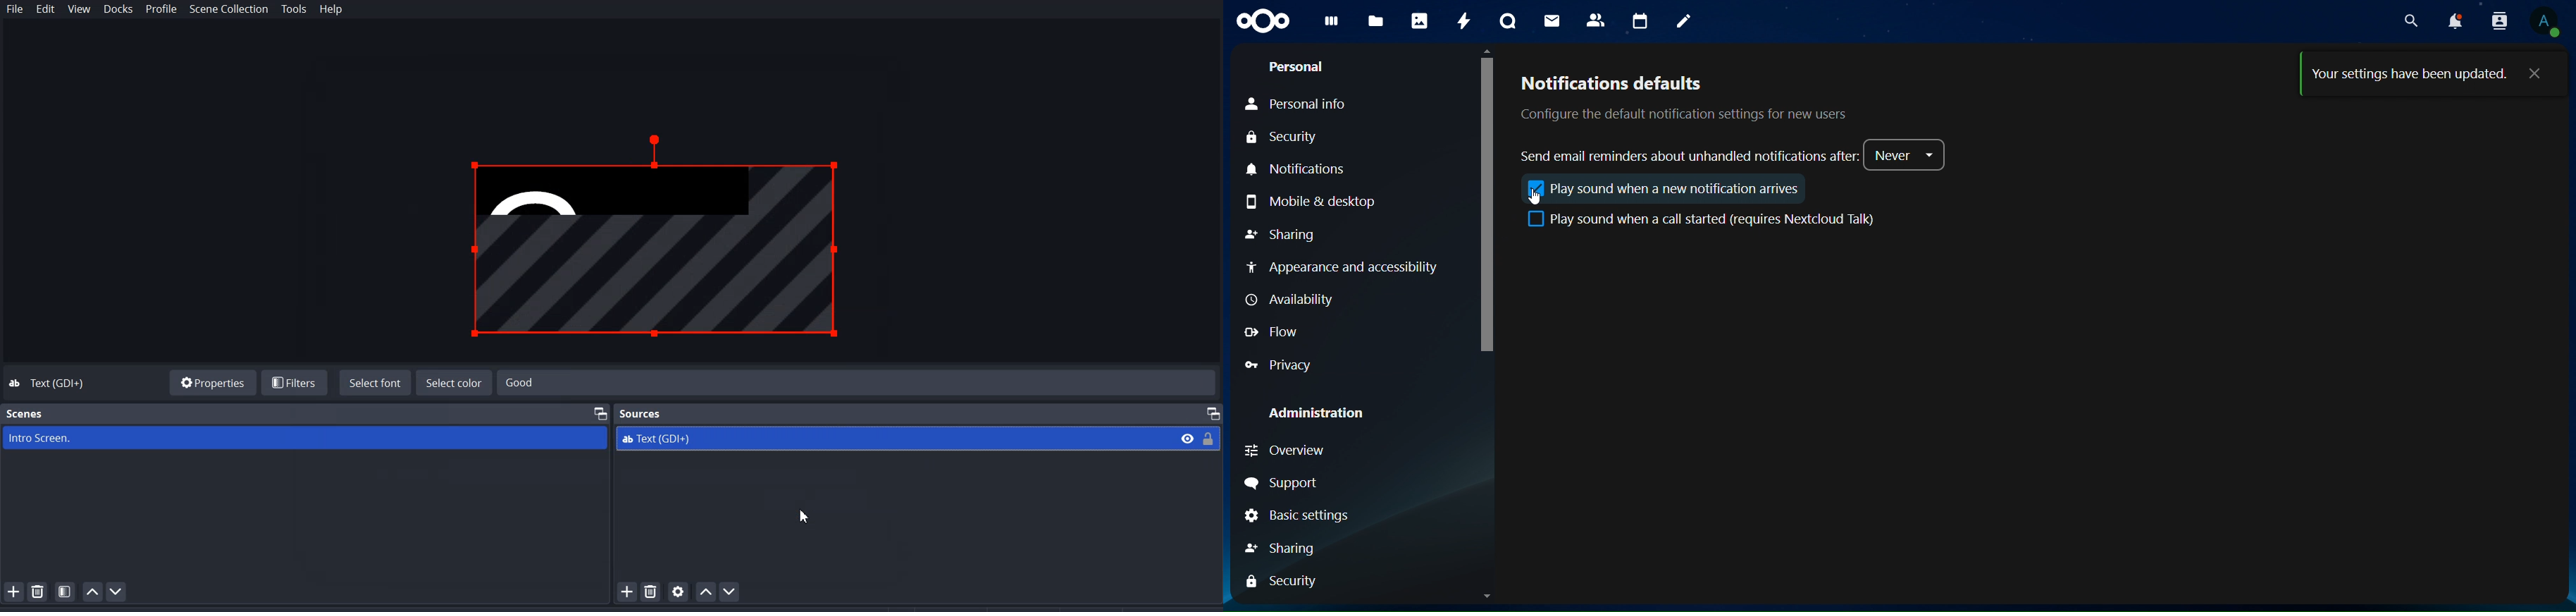  What do you see at coordinates (1330, 25) in the screenshot?
I see `dashboard` at bounding box center [1330, 25].